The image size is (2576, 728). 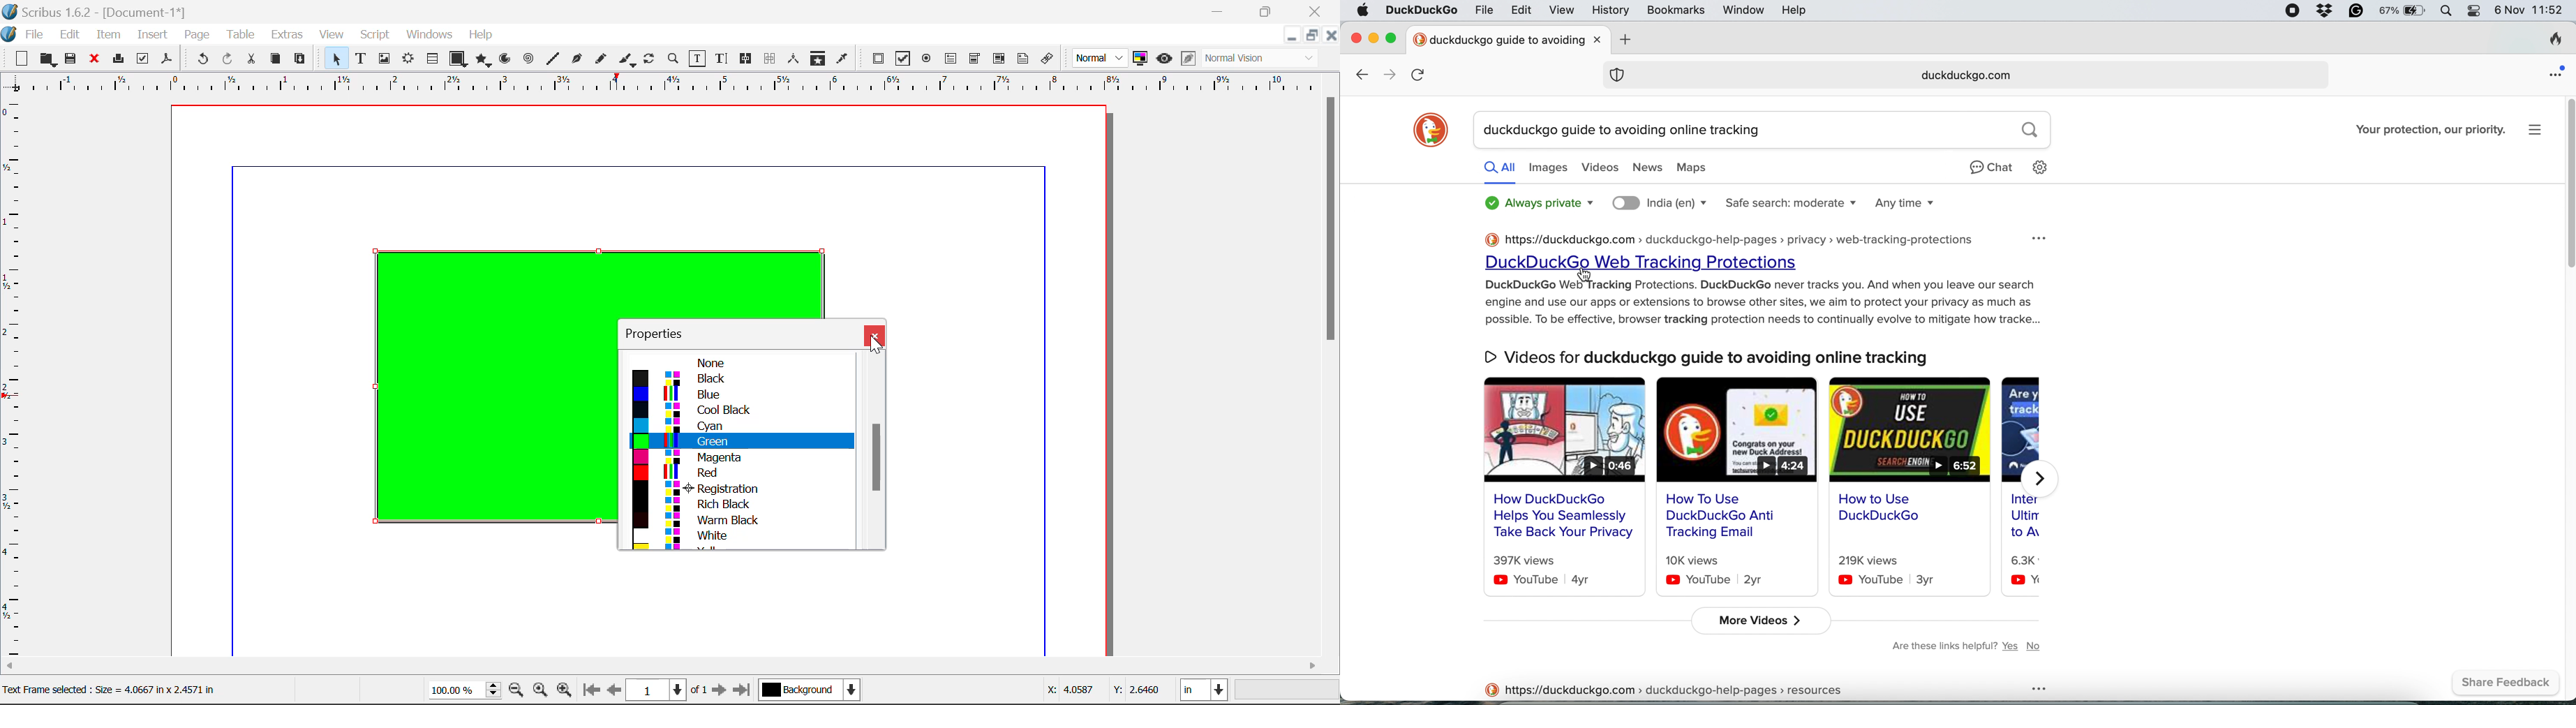 I want to click on None, so click(x=740, y=362).